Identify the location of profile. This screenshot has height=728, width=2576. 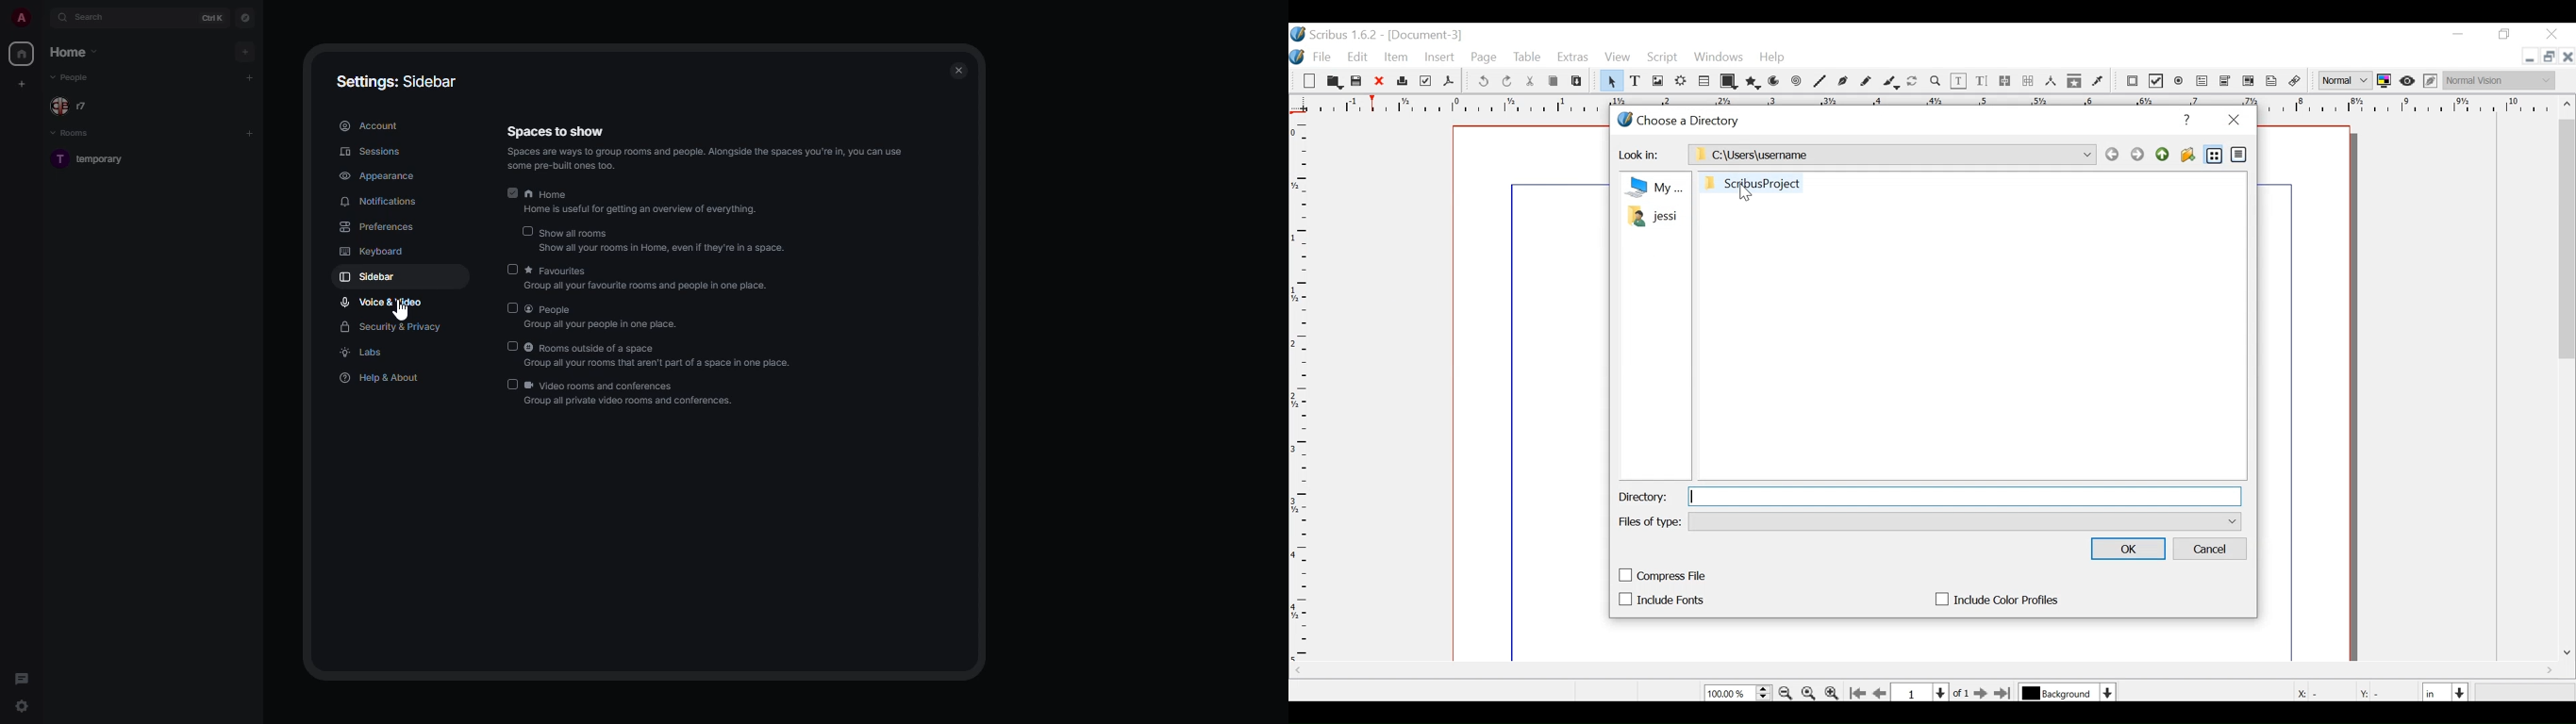
(20, 19).